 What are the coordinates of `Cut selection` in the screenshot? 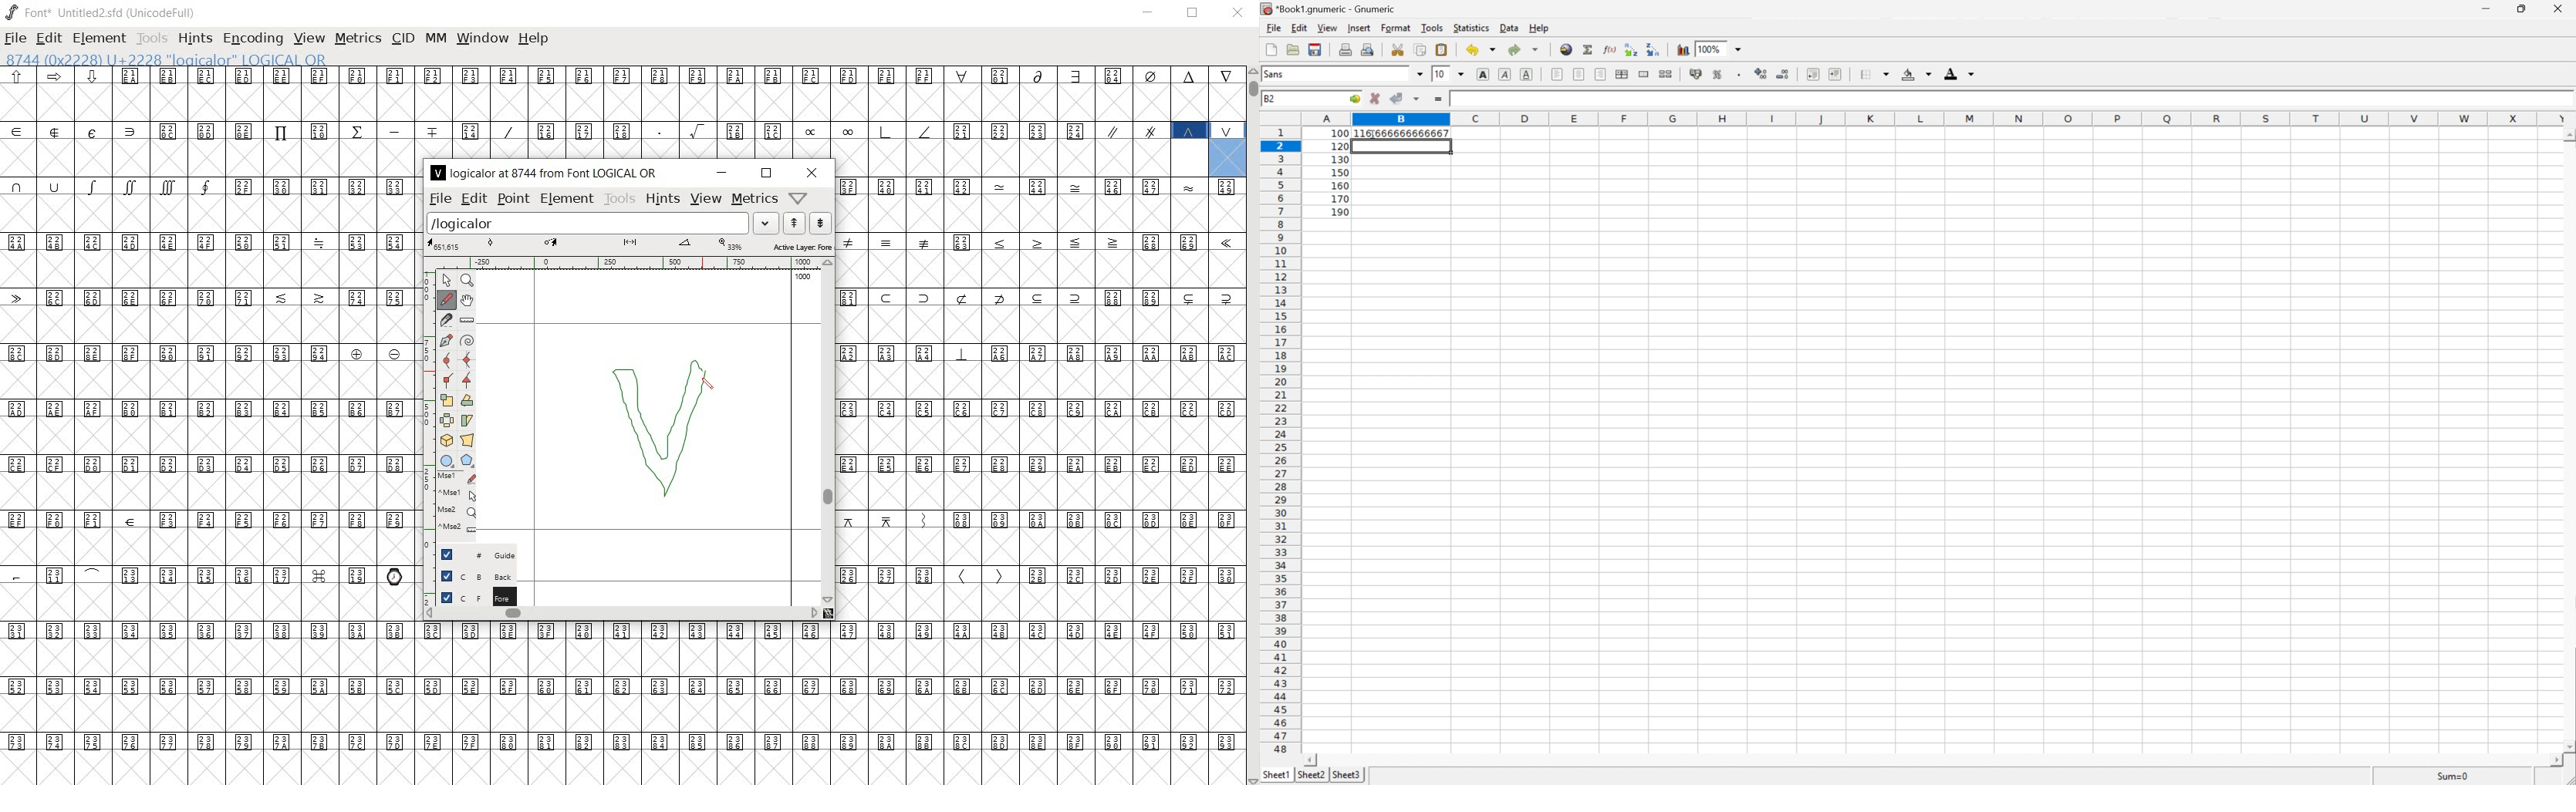 It's located at (1398, 50).